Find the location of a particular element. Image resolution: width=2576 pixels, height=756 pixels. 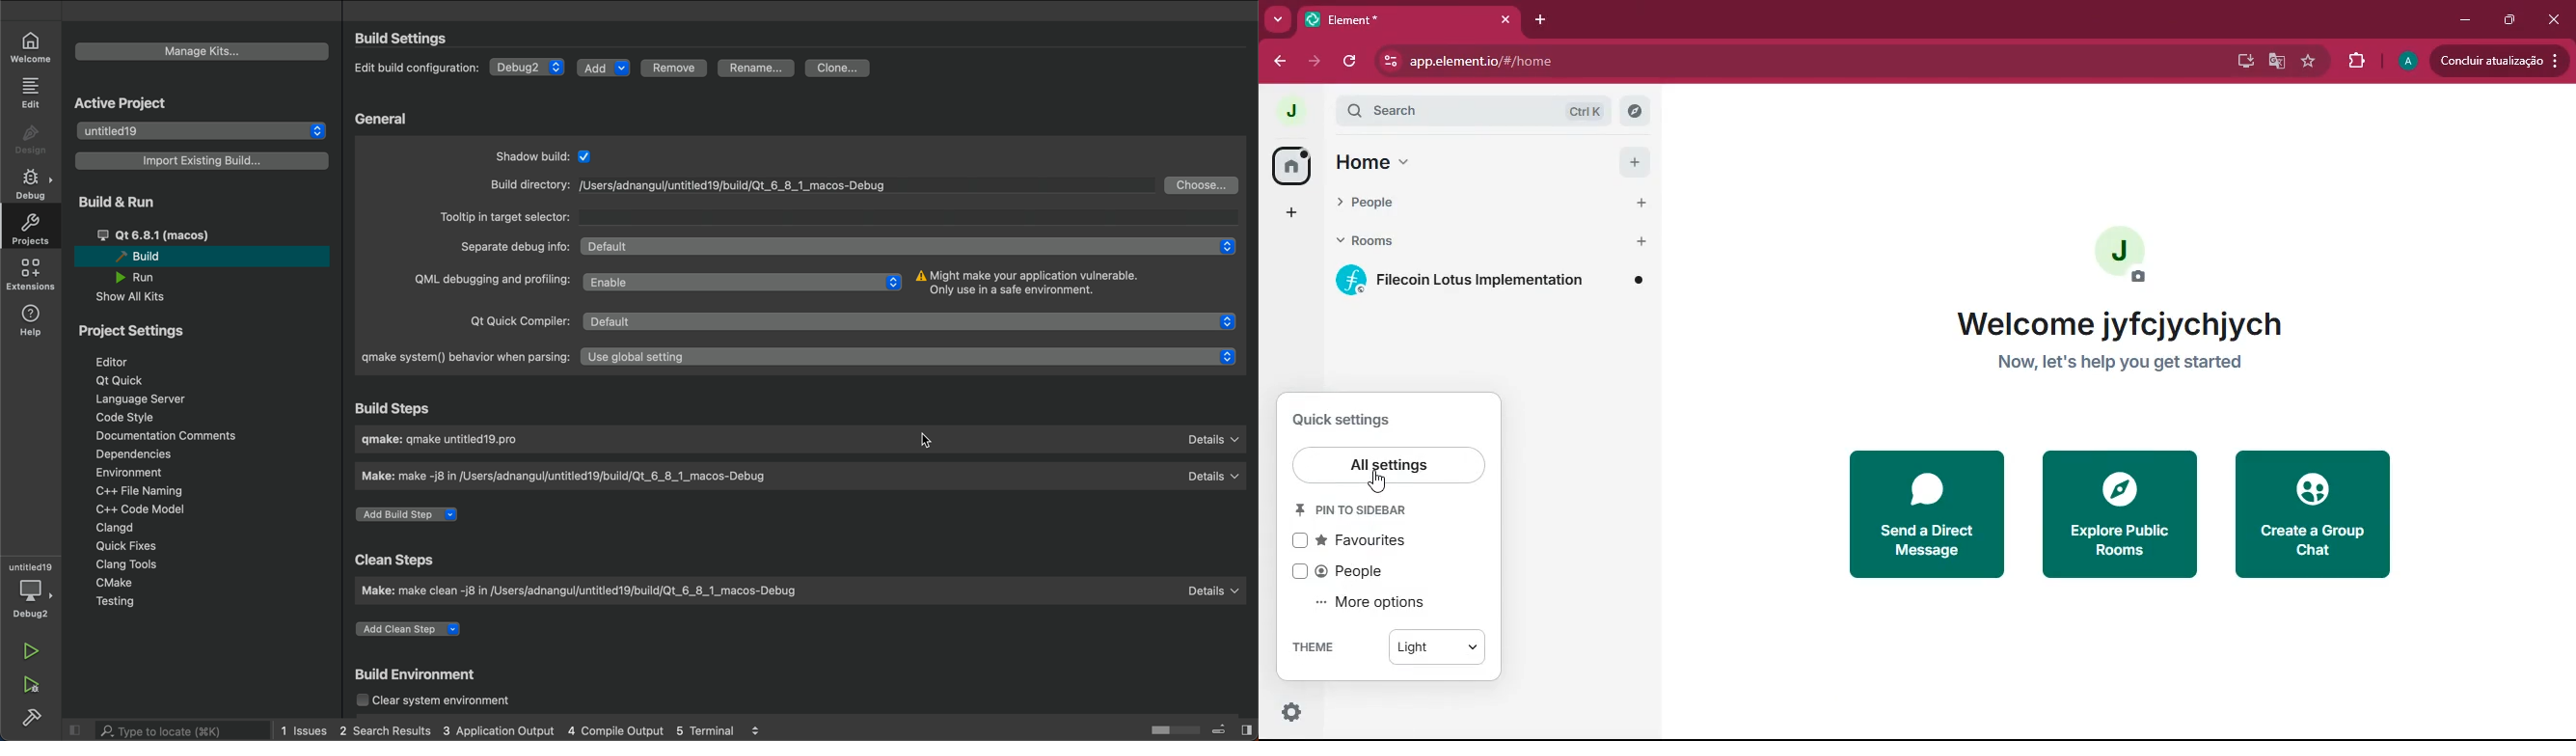

might make your application vulnerable only use in a safe environment. is located at coordinates (1049, 285).